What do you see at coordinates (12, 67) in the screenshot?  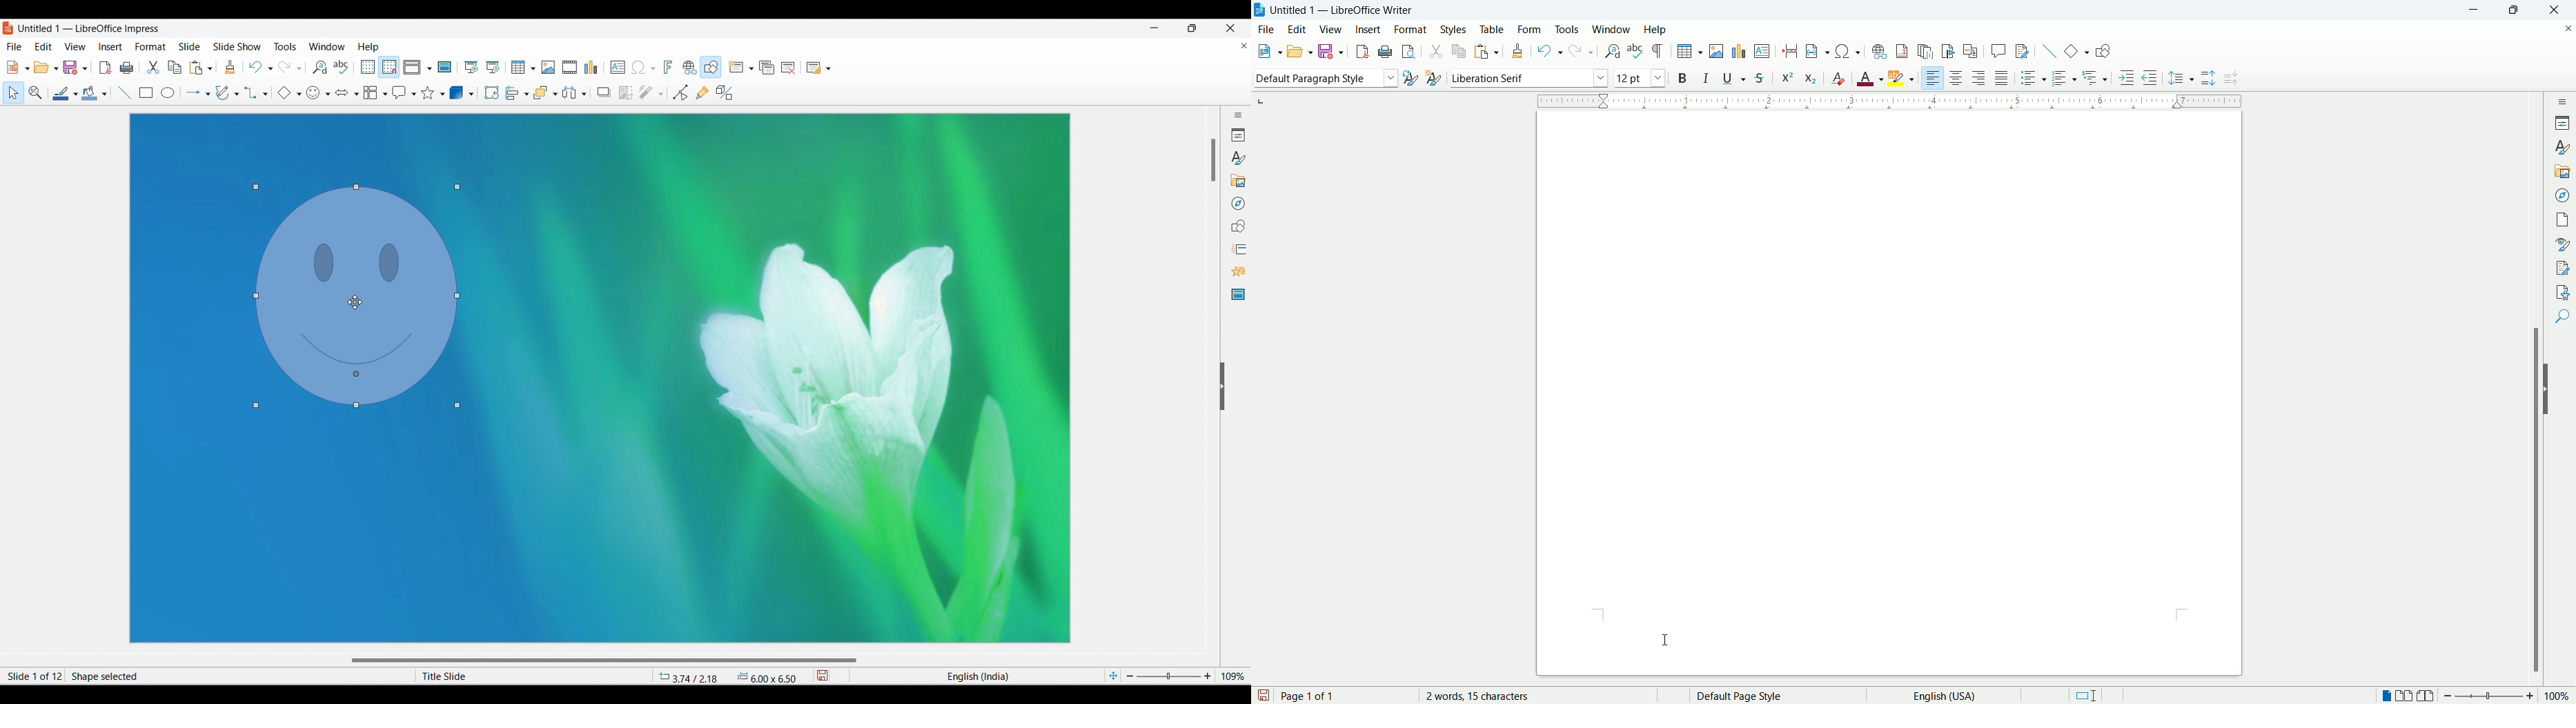 I see `New` at bounding box center [12, 67].